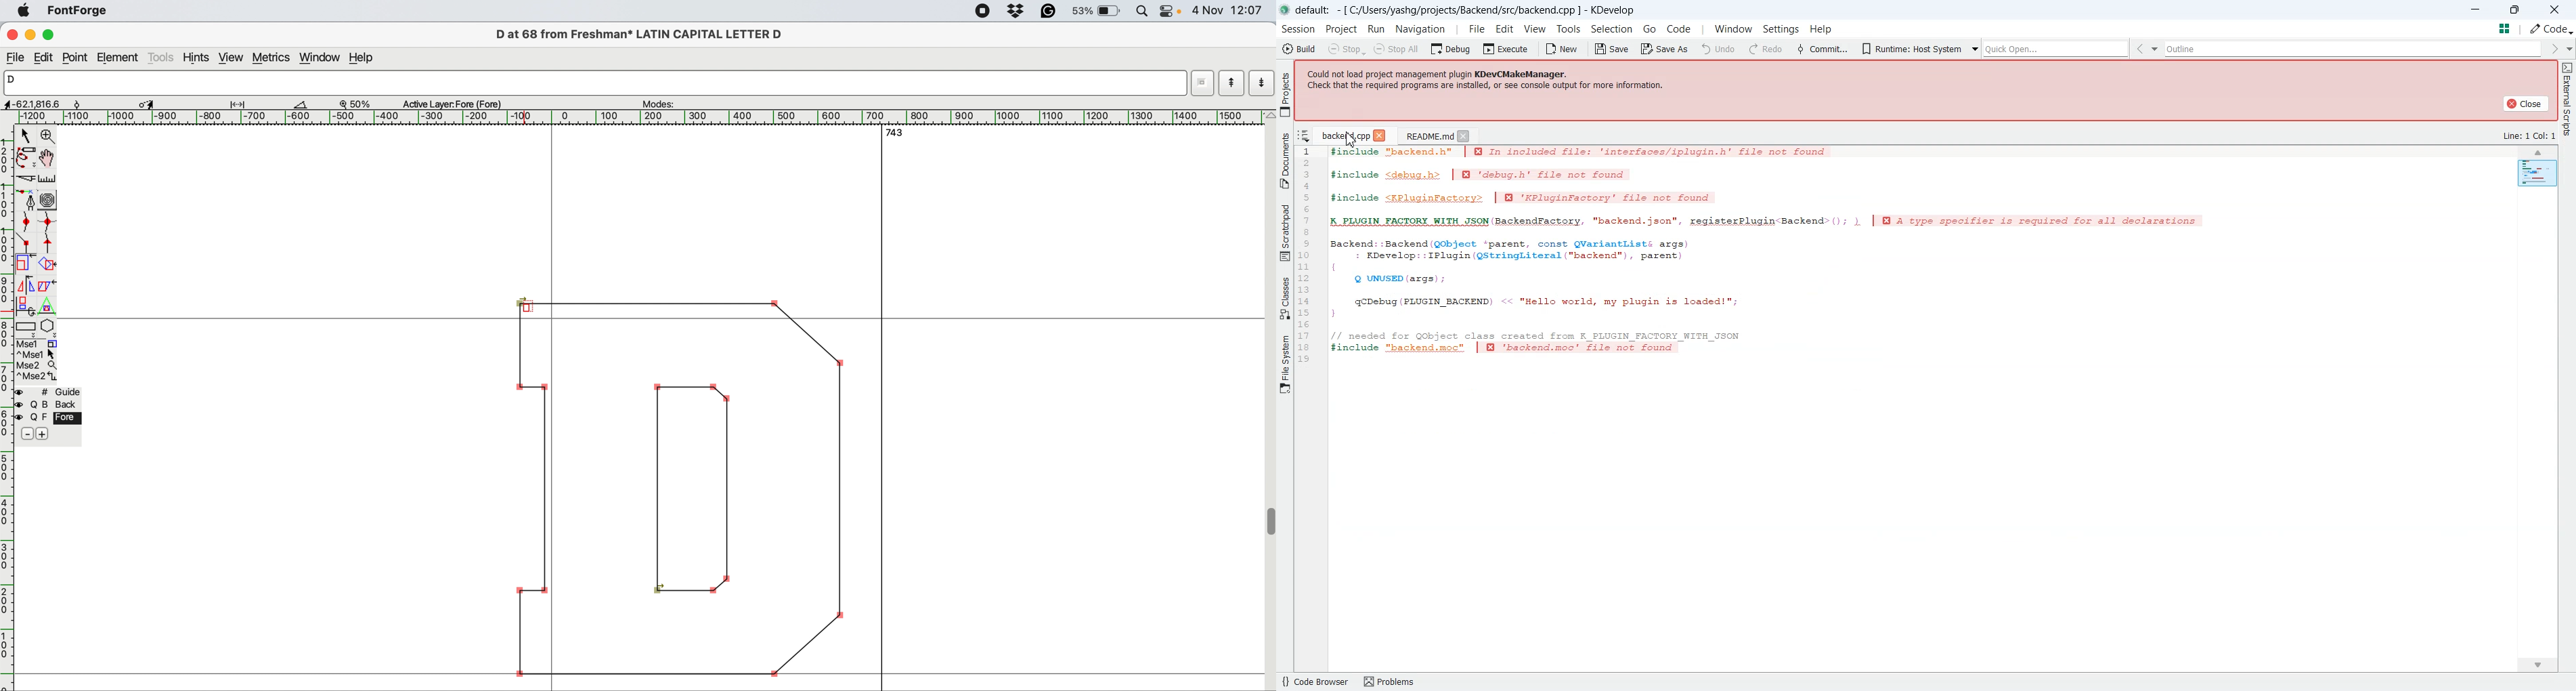  What do you see at coordinates (1019, 12) in the screenshot?
I see `drop box` at bounding box center [1019, 12].